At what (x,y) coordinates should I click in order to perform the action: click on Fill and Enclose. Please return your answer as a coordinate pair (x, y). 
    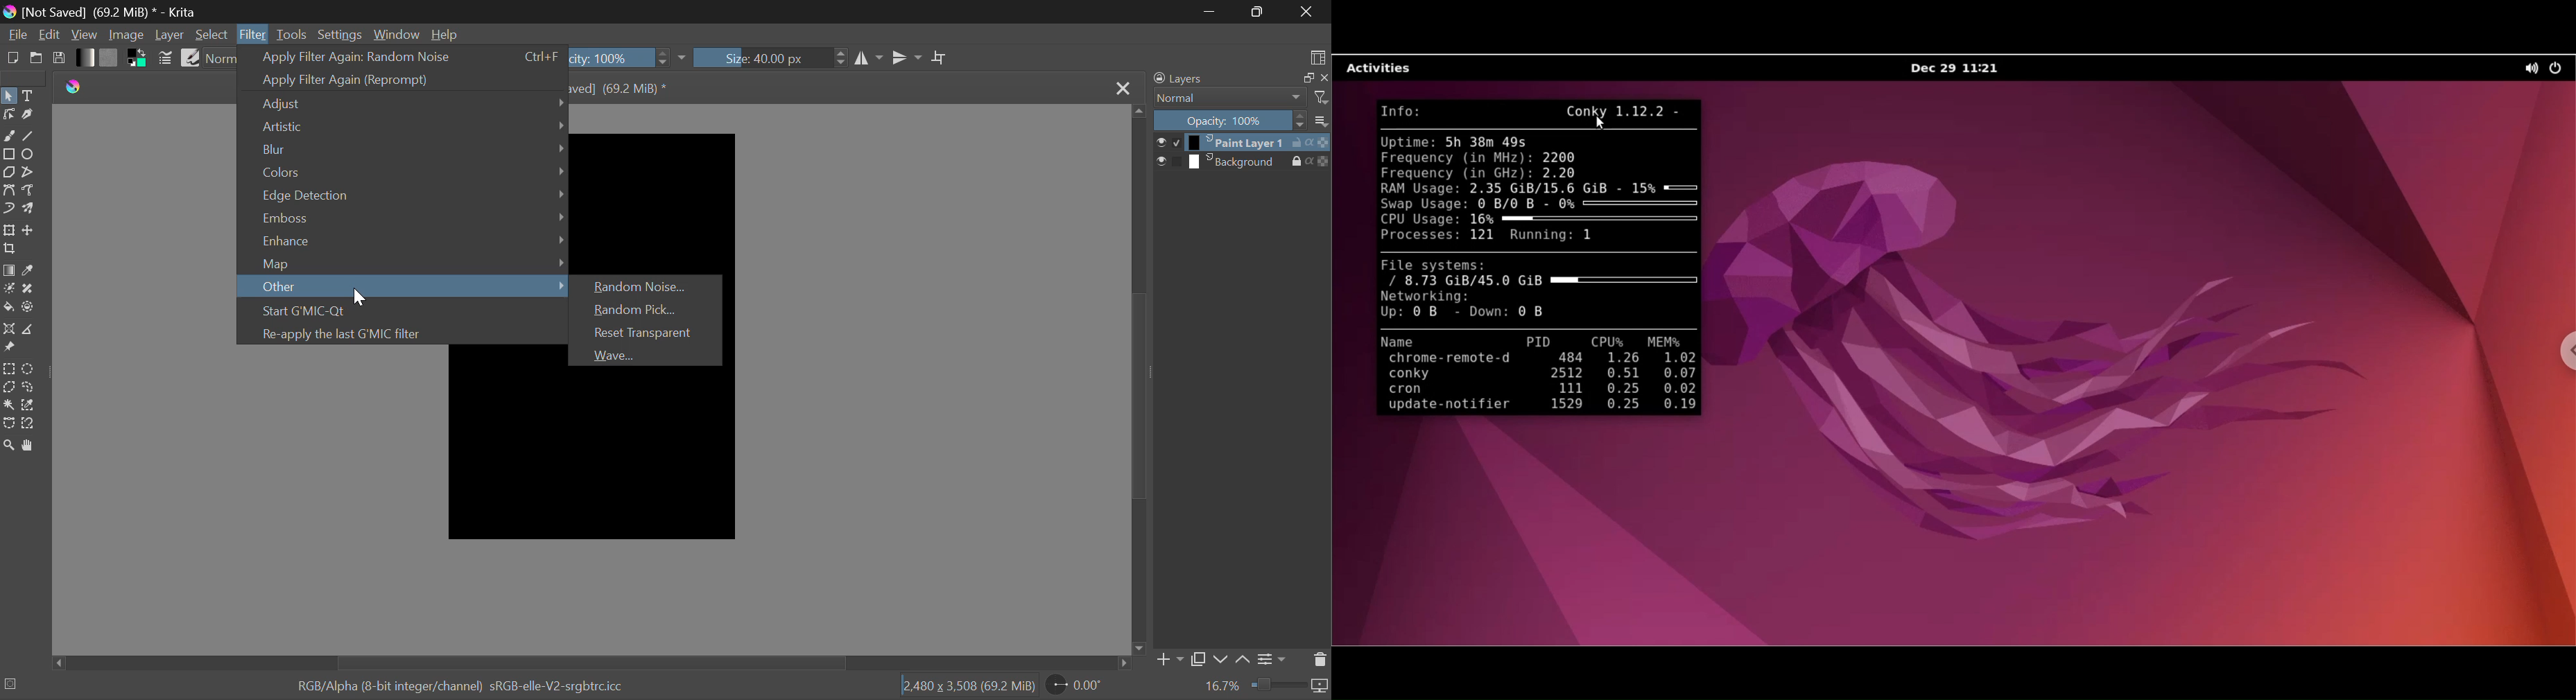
    Looking at the image, I should click on (29, 306).